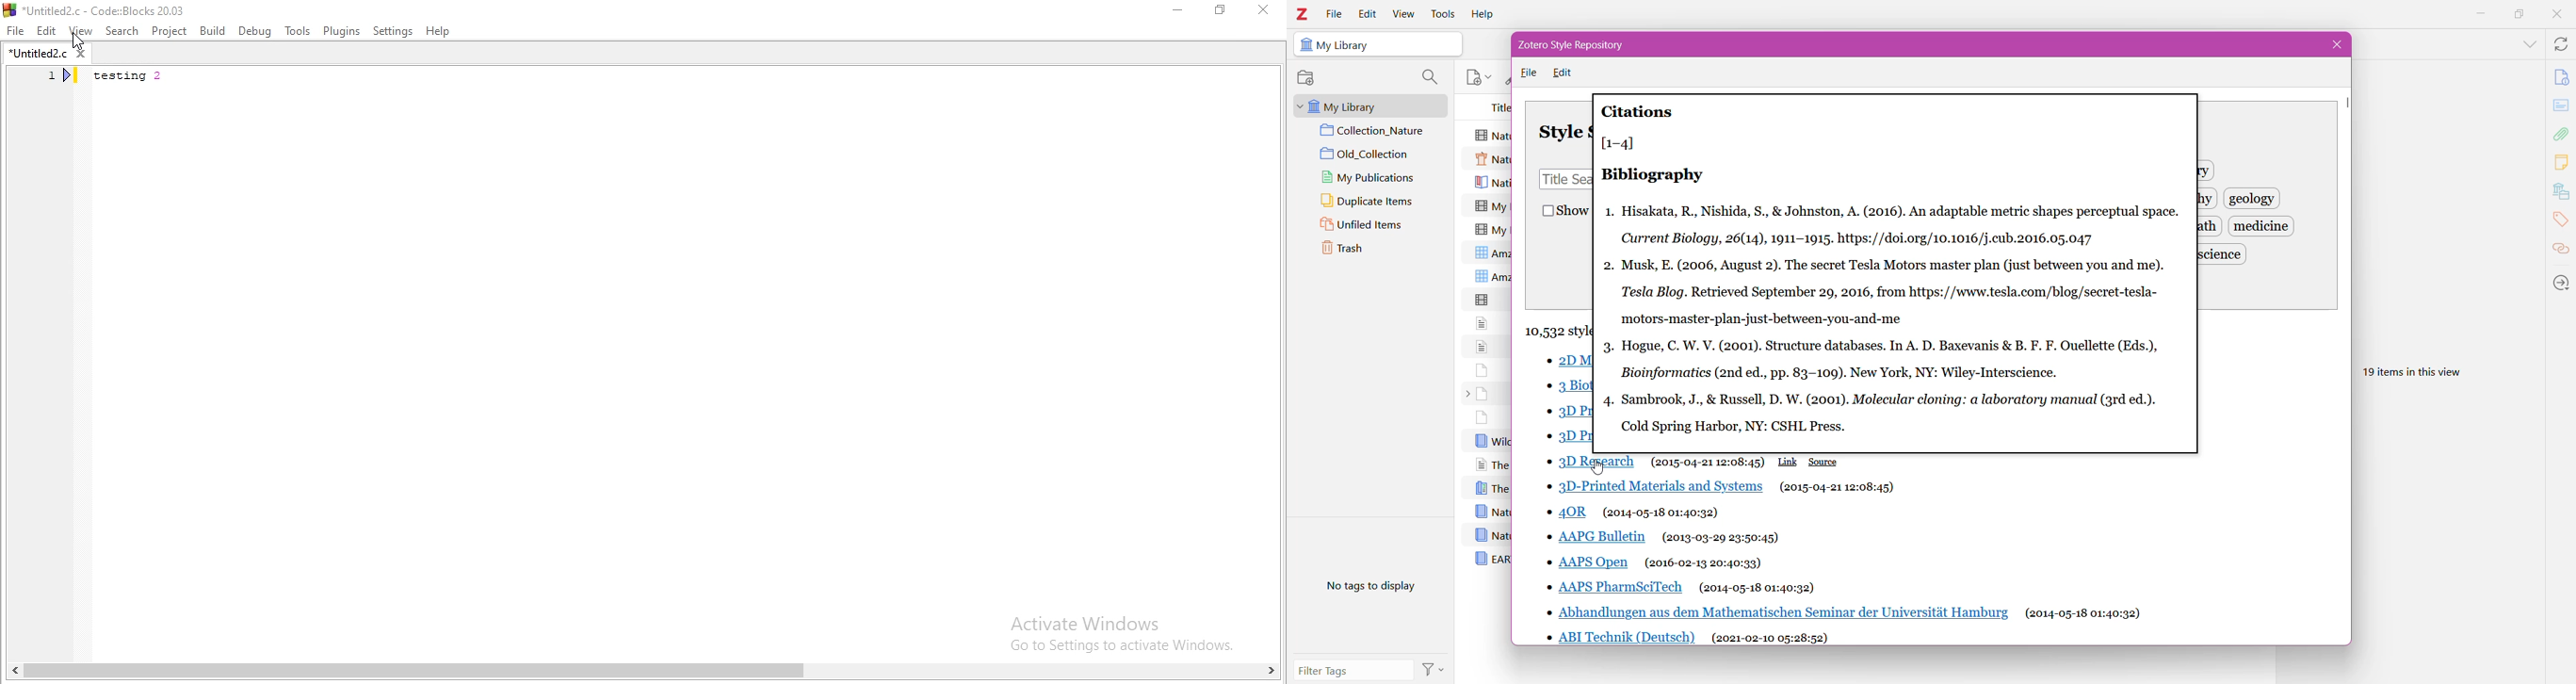  I want to click on 19 items in this view, so click(2423, 370).